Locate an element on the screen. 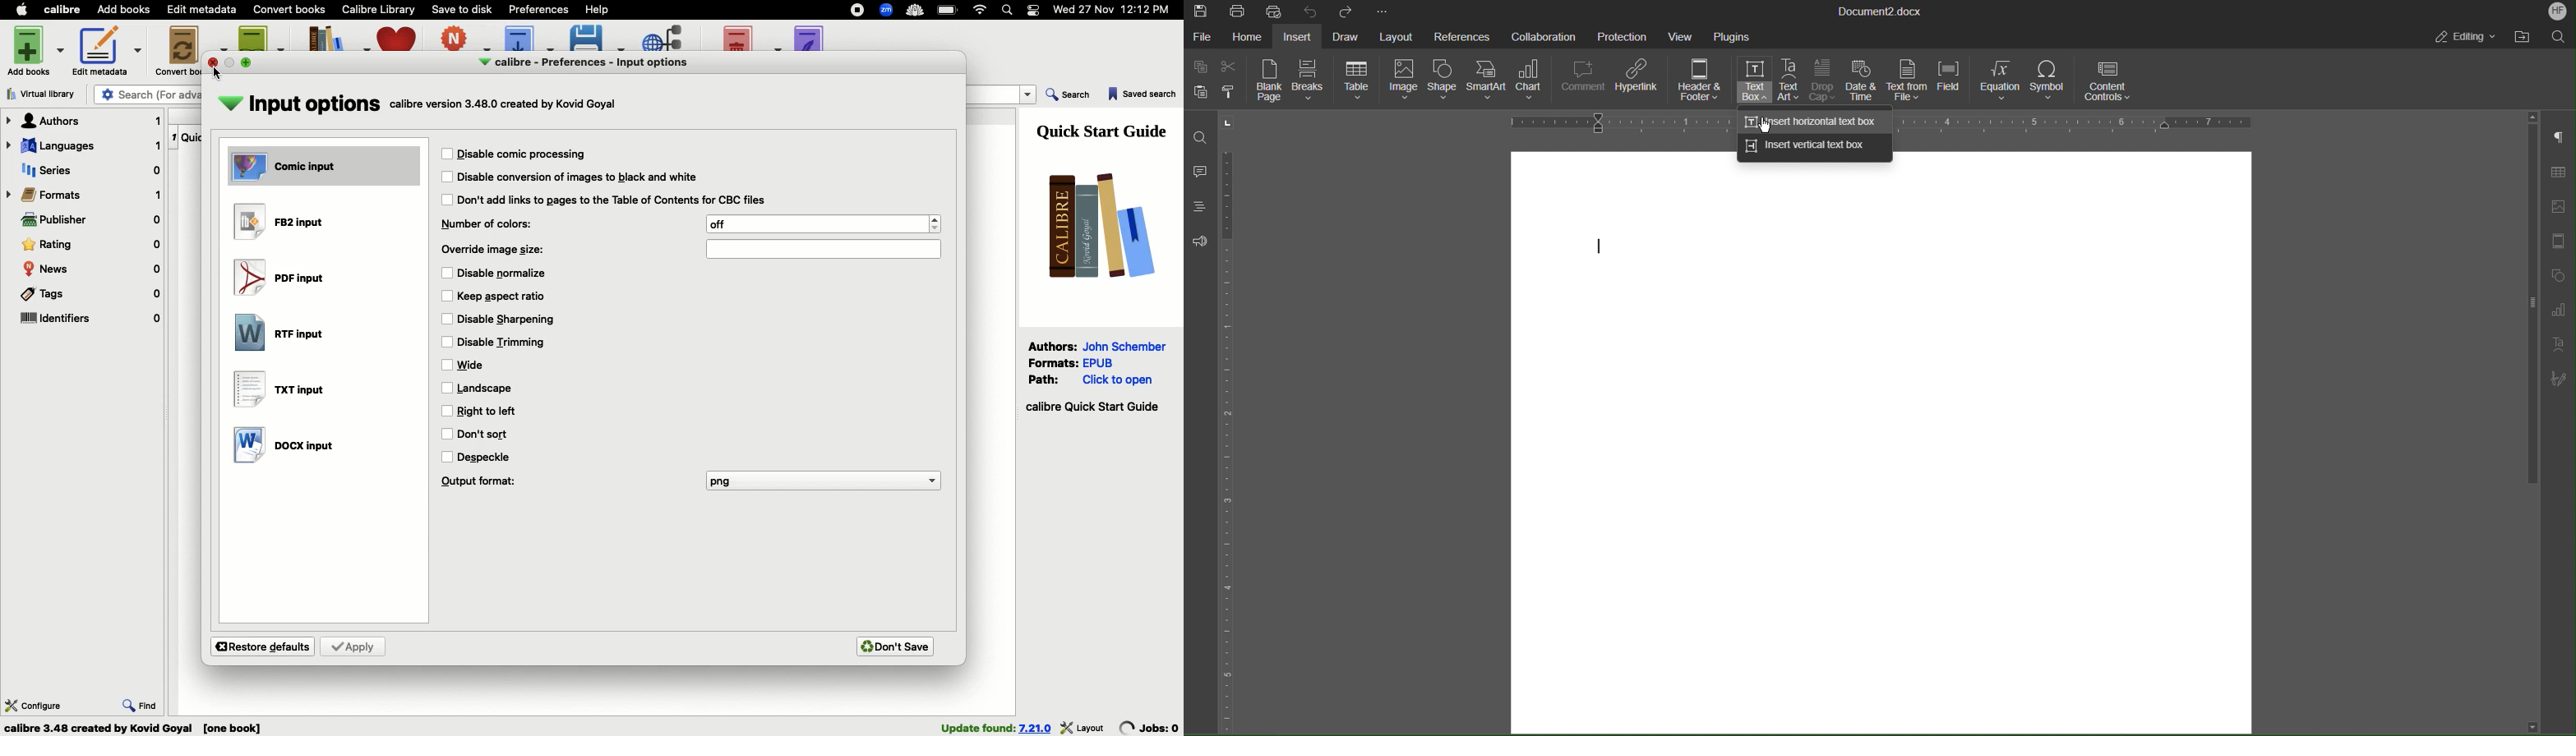 This screenshot has width=2576, height=756. Comment is located at coordinates (1584, 81).